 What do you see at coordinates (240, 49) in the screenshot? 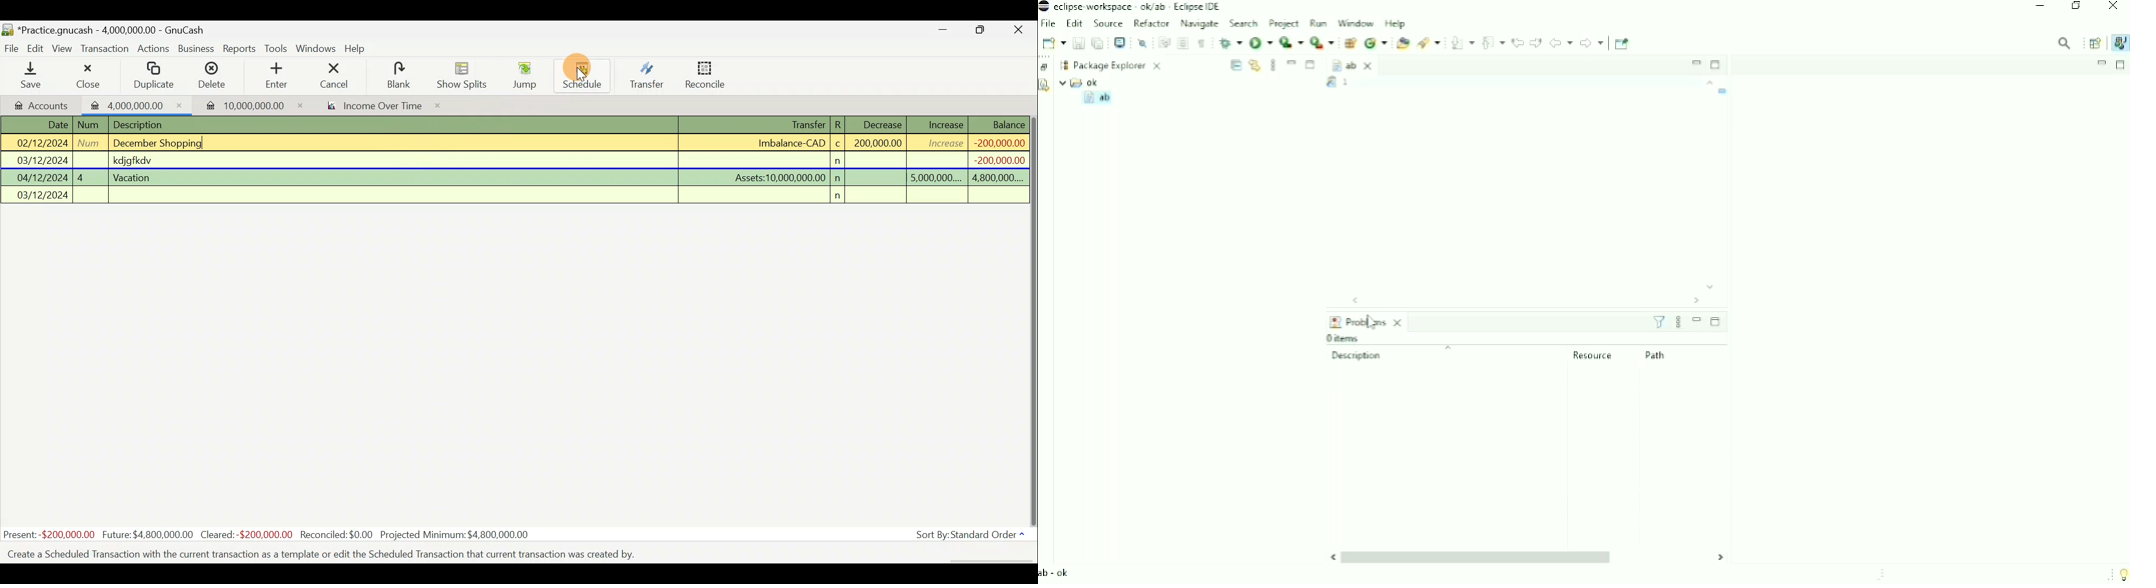
I see `Reports` at bounding box center [240, 49].